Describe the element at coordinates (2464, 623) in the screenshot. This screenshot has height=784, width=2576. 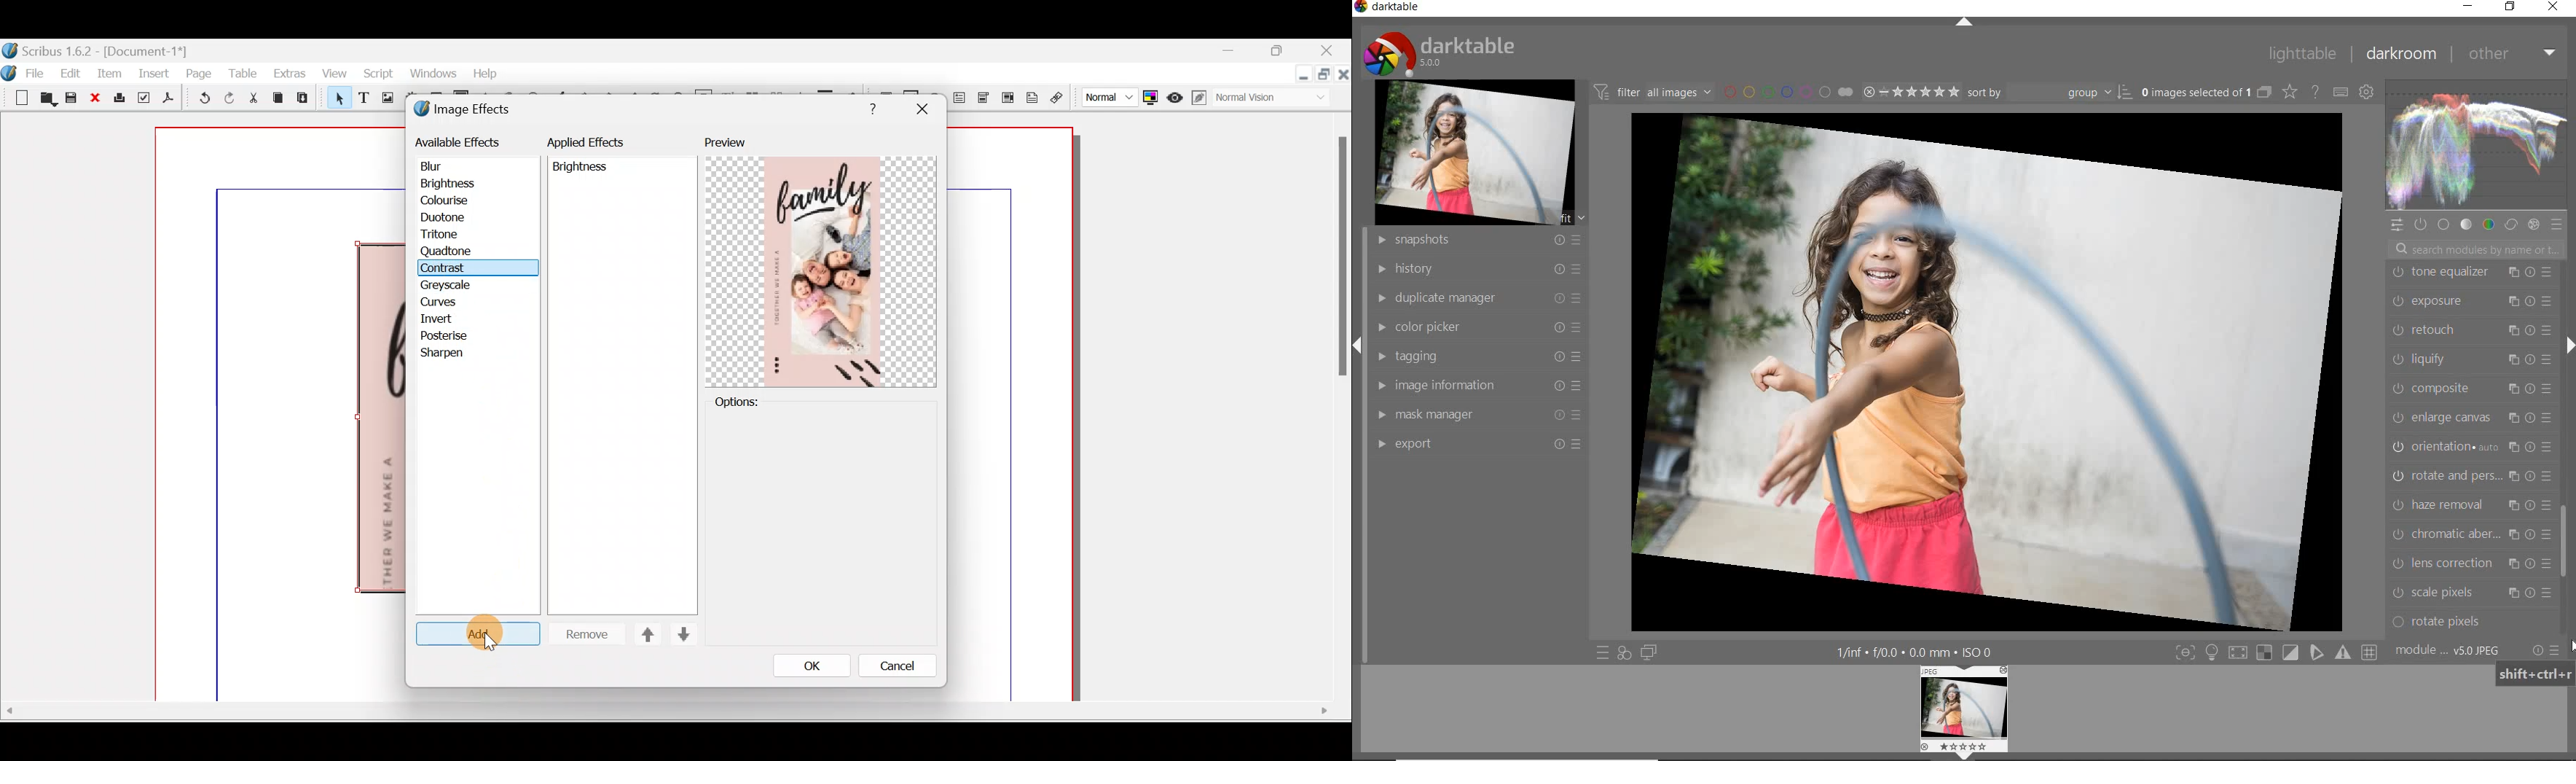
I see `rotate pixels` at that location.